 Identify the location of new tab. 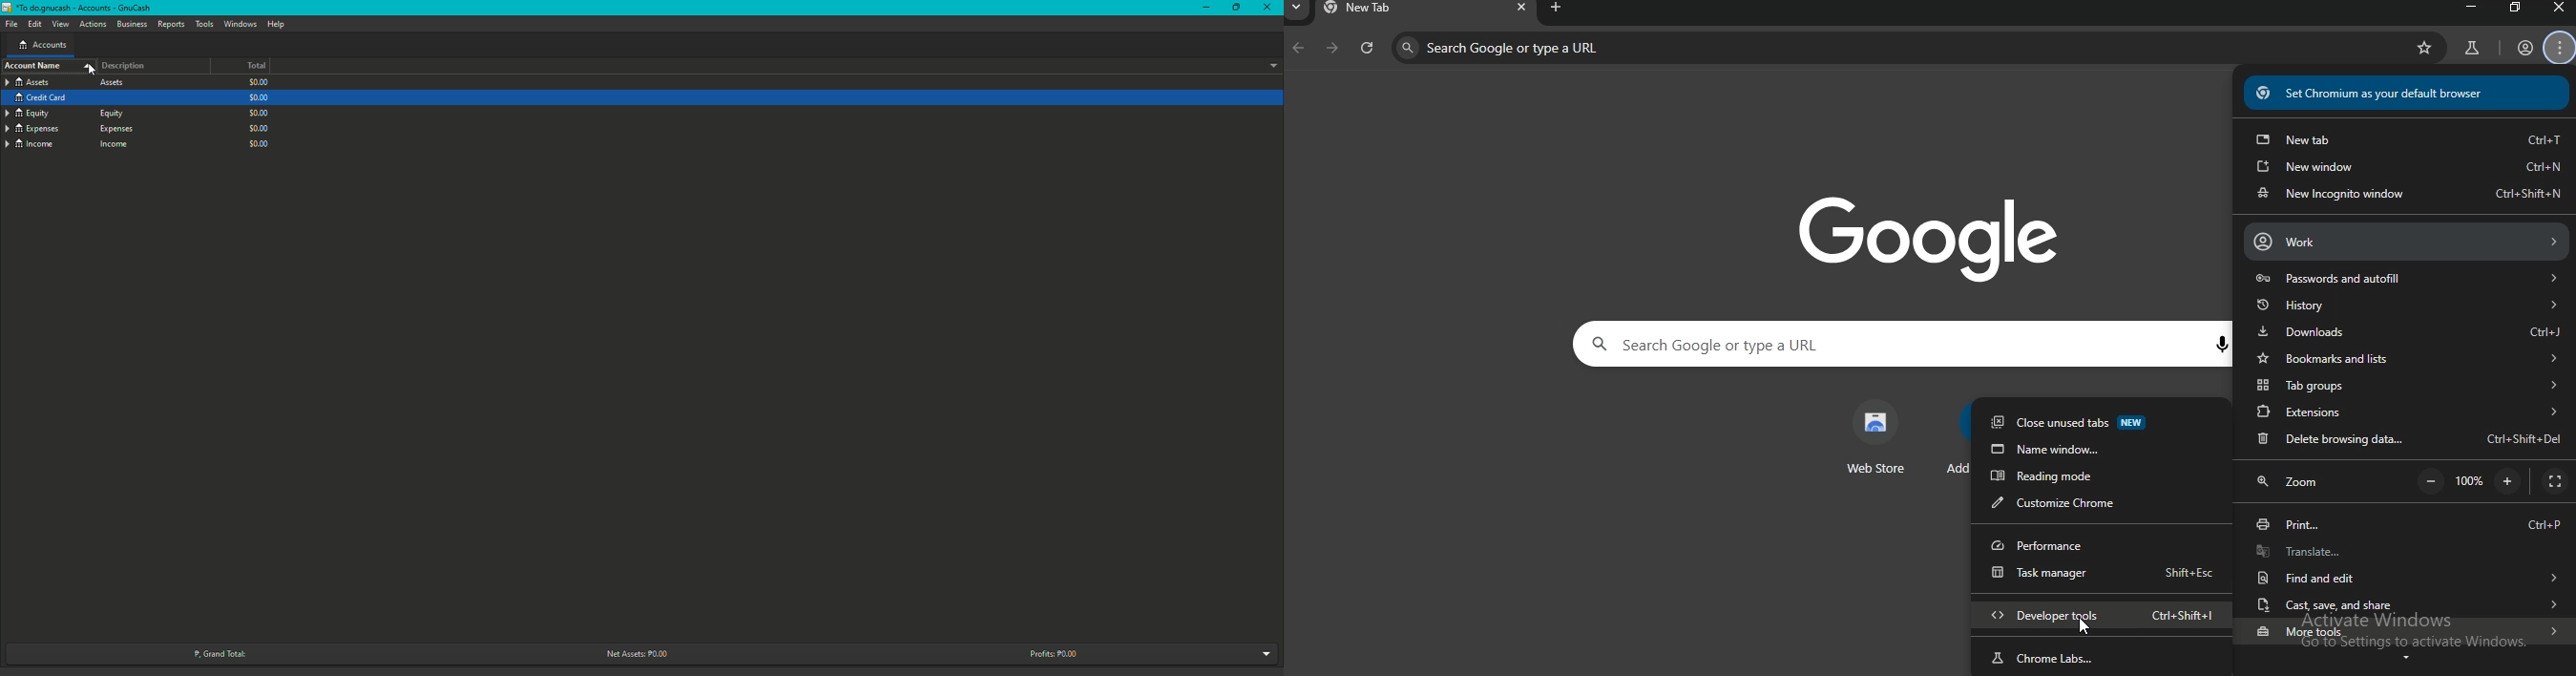
(1557, 9).